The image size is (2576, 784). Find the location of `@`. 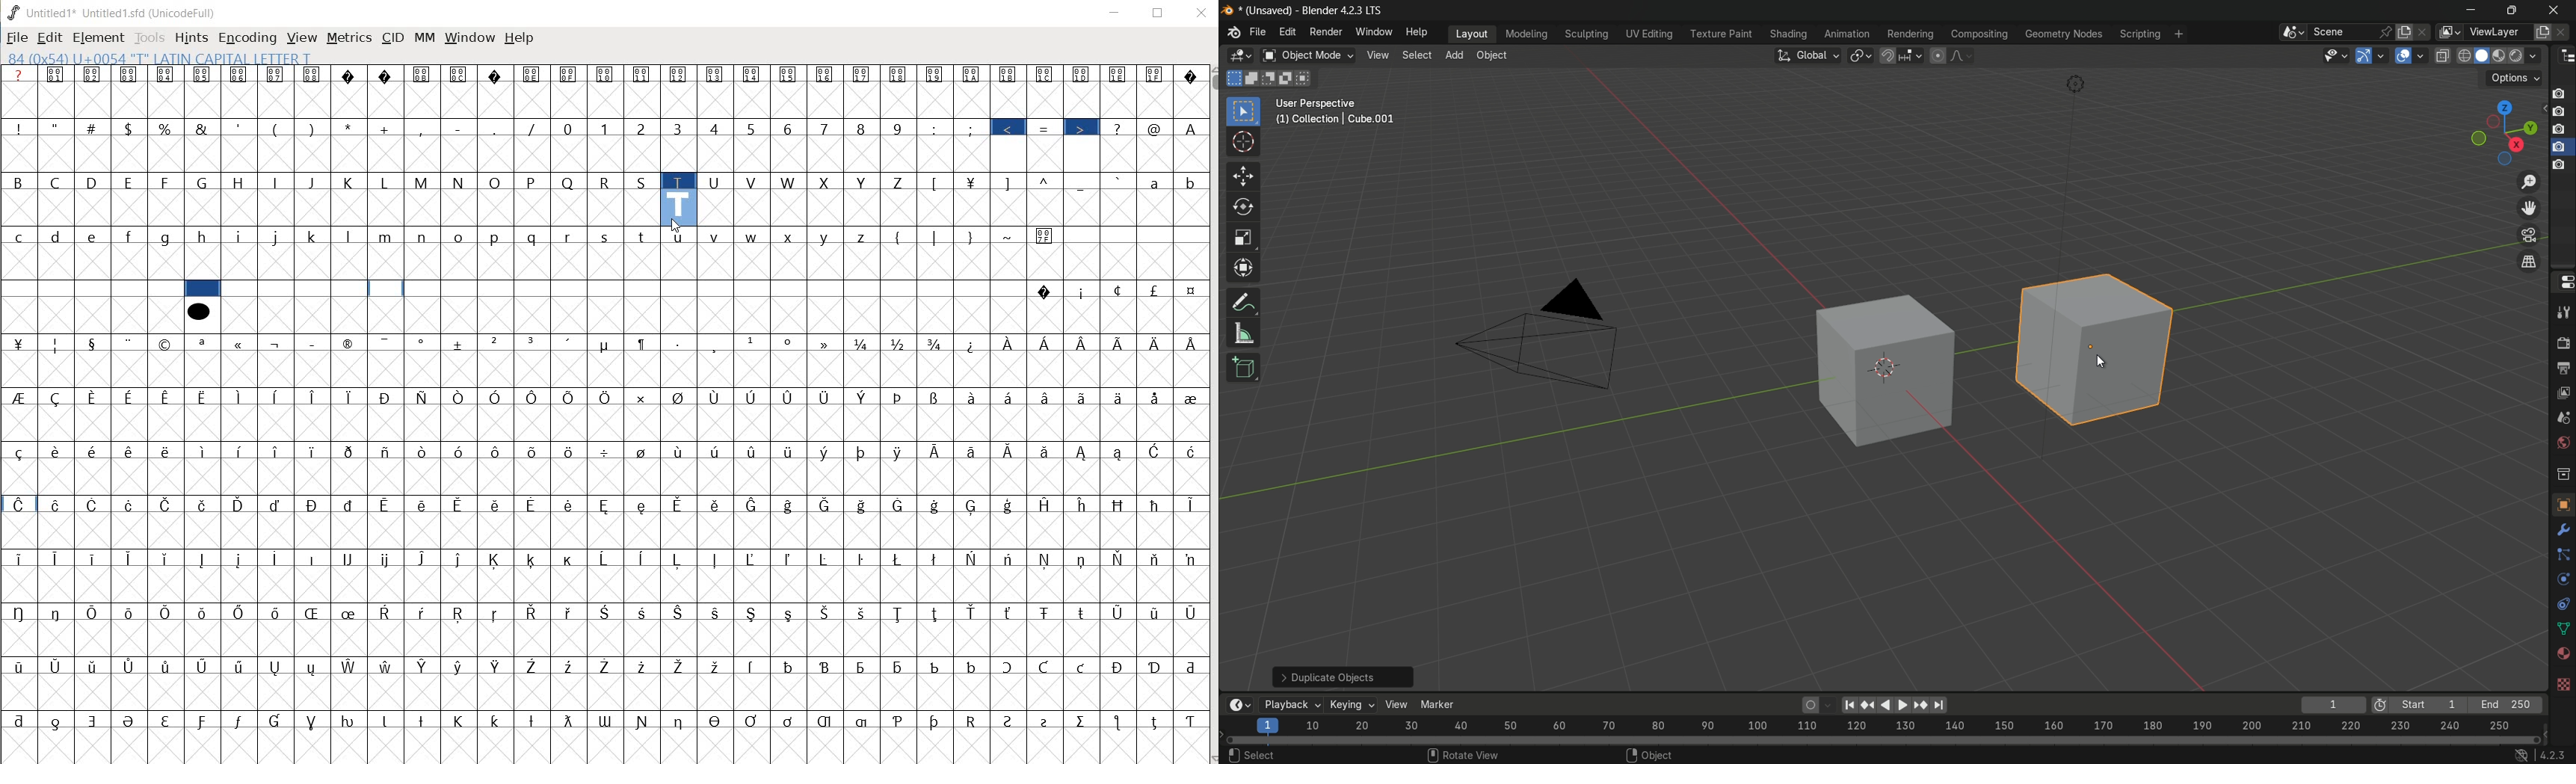

@ is located at coordinates (1156, 129).